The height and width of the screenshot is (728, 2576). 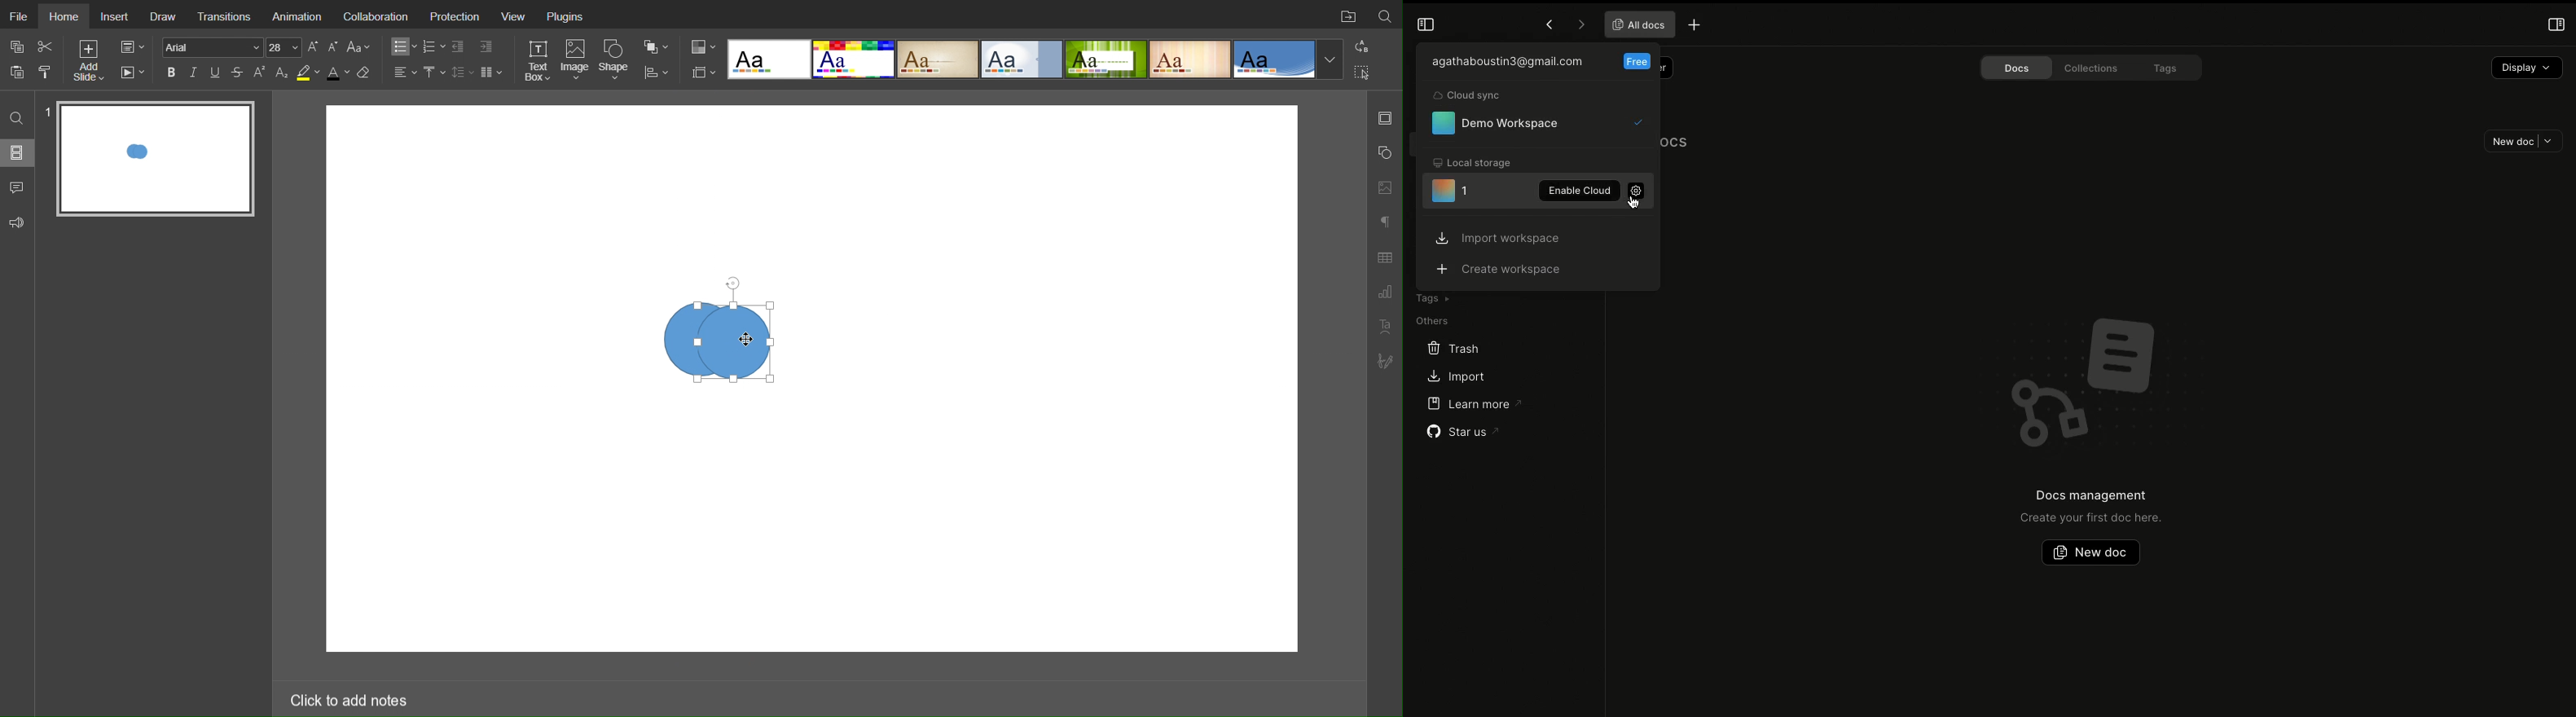 I want to click on paste, so click(x=19, y=72).